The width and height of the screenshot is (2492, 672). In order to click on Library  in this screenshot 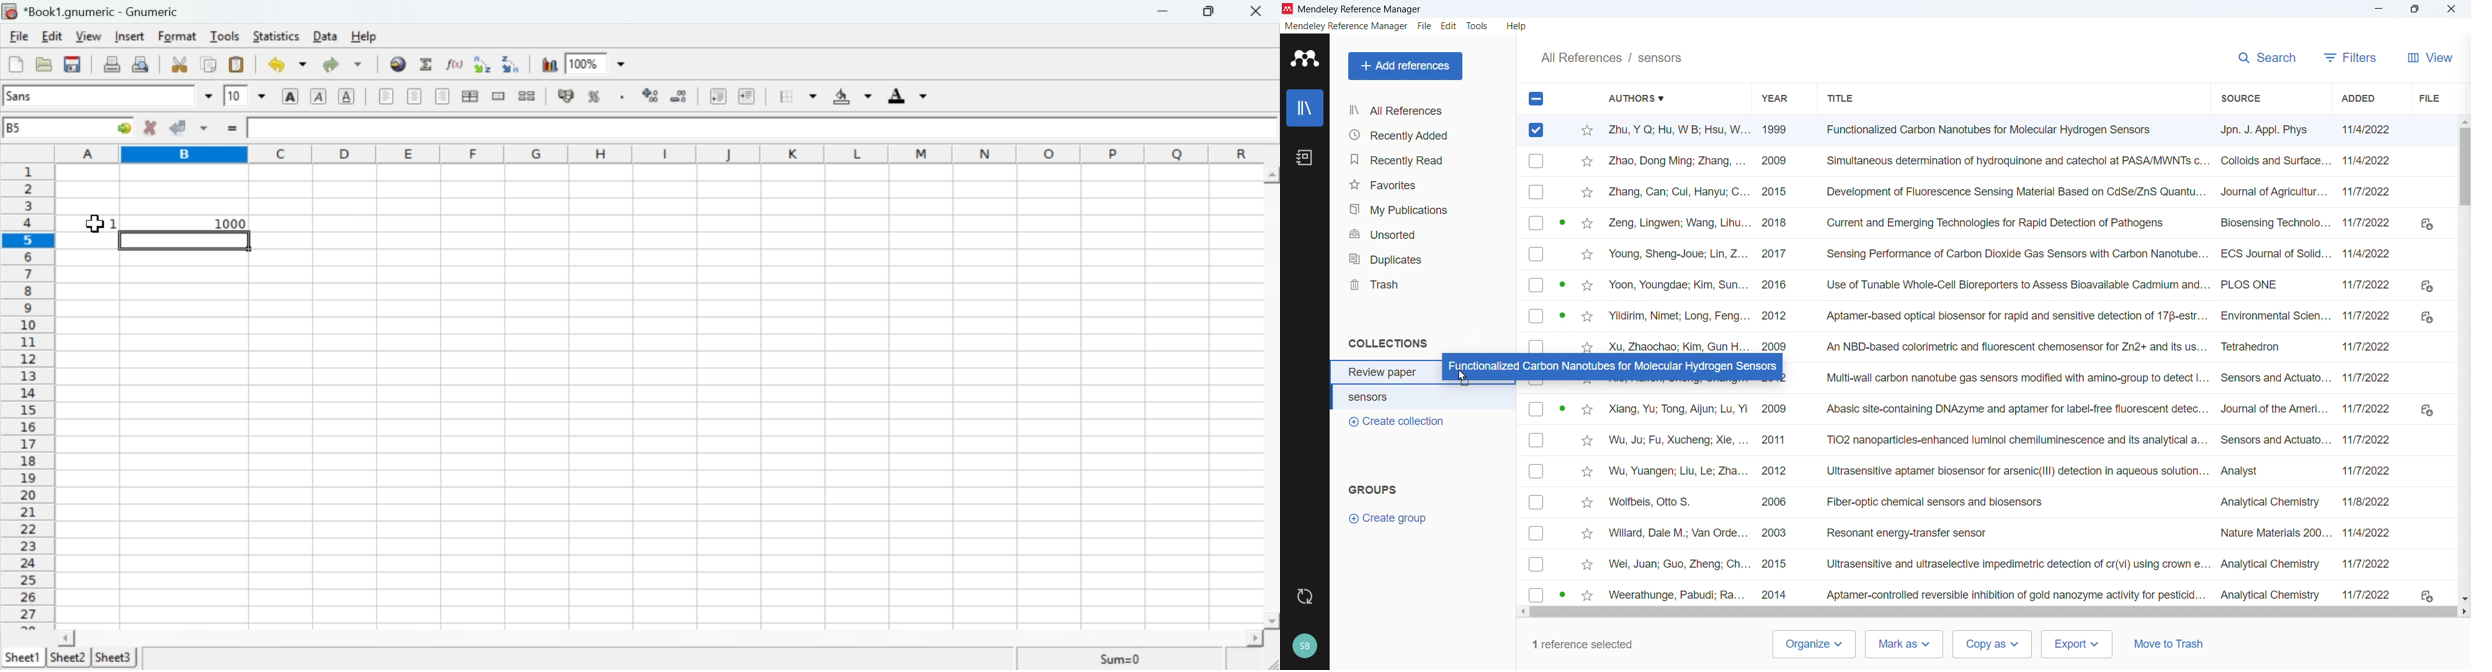, I will do `click(1305, 108)`.